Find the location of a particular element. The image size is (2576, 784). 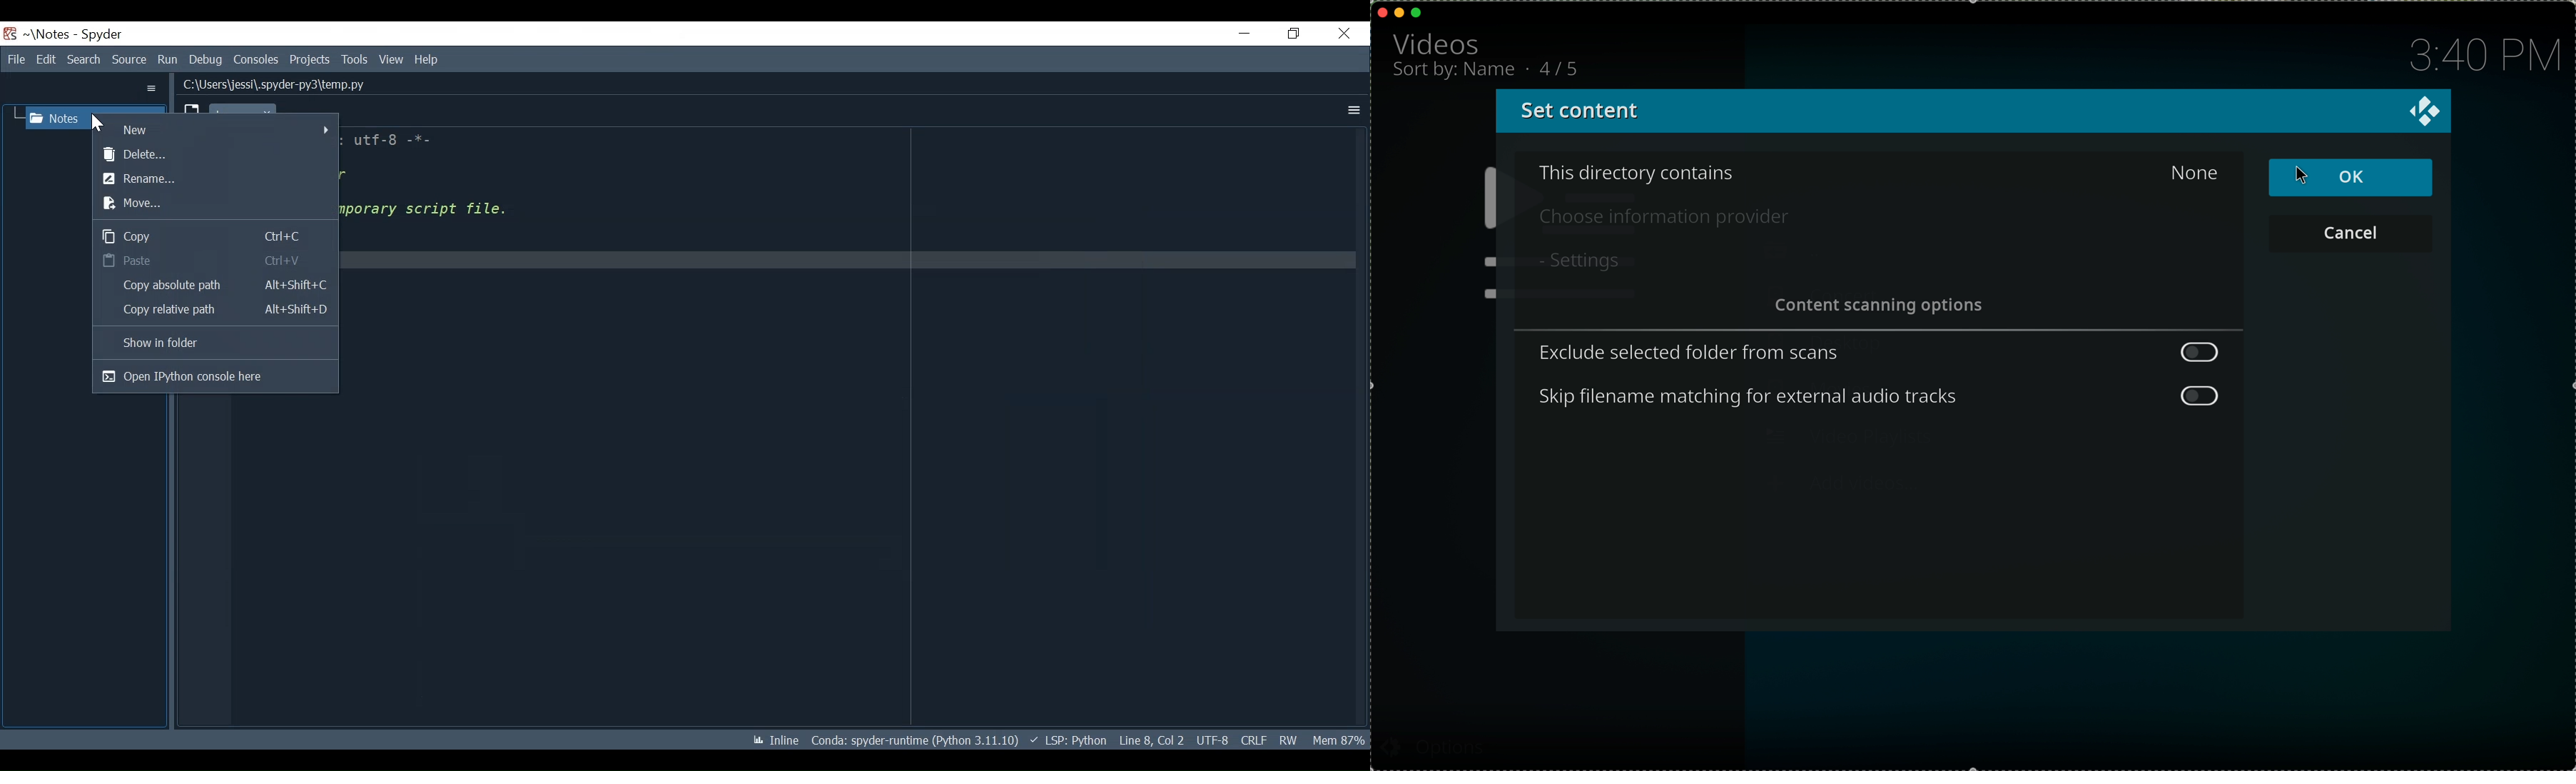

Source is located at coordinates (128, 59).